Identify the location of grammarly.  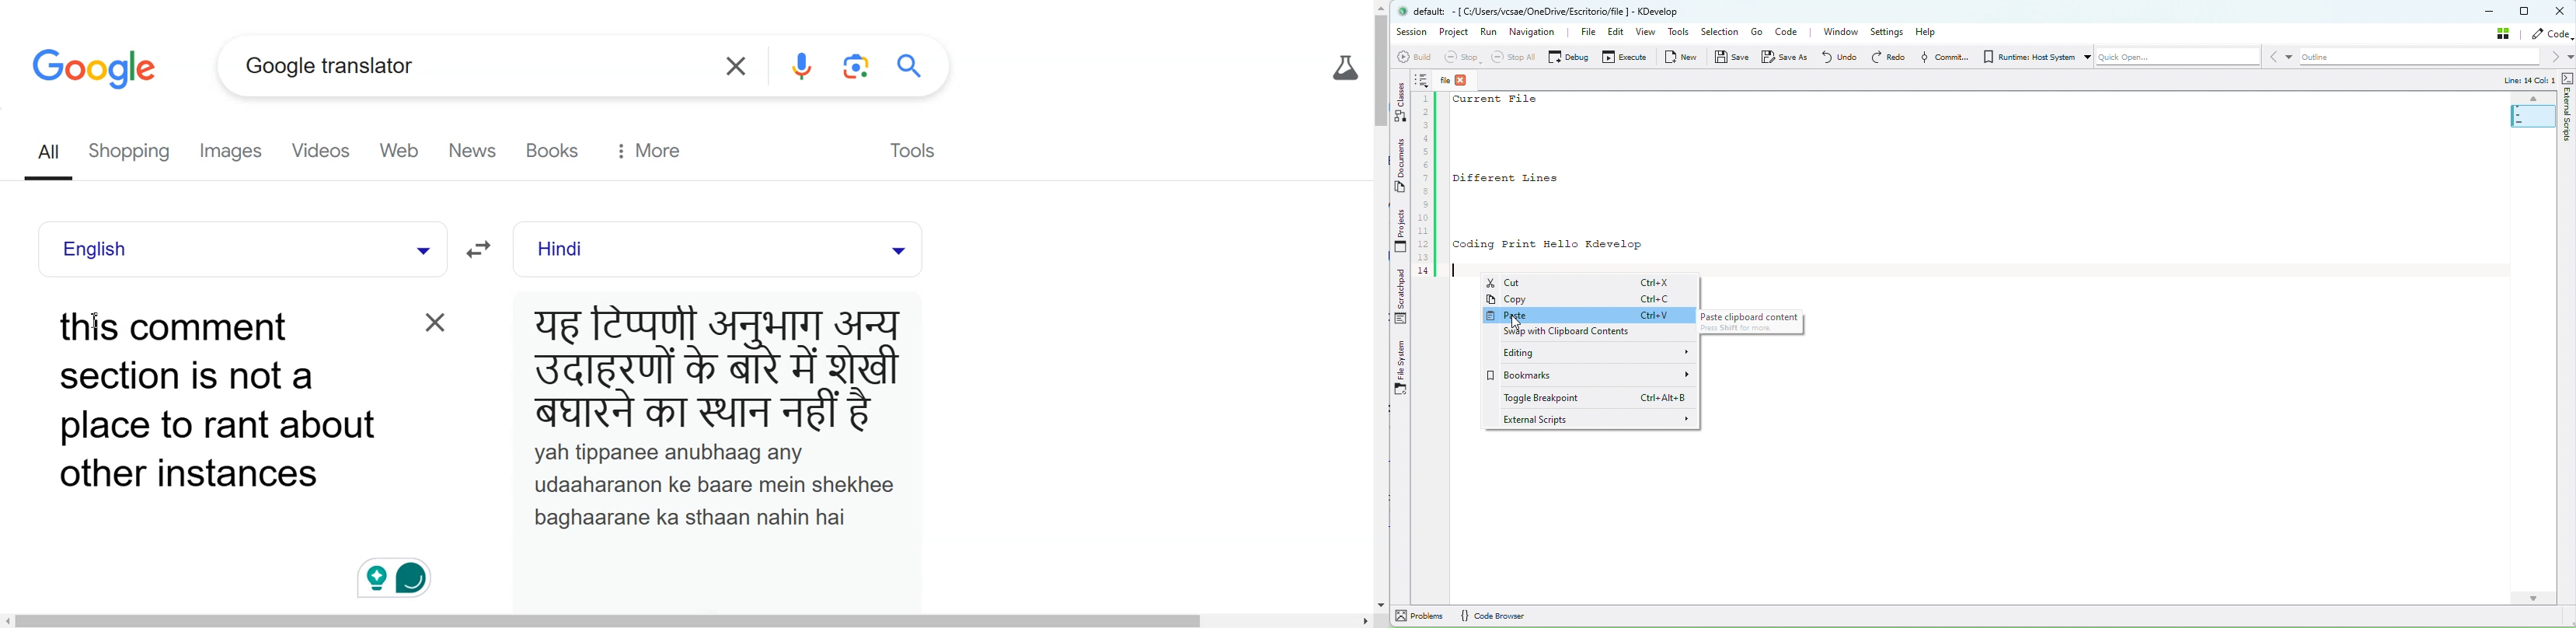
(401, 573).